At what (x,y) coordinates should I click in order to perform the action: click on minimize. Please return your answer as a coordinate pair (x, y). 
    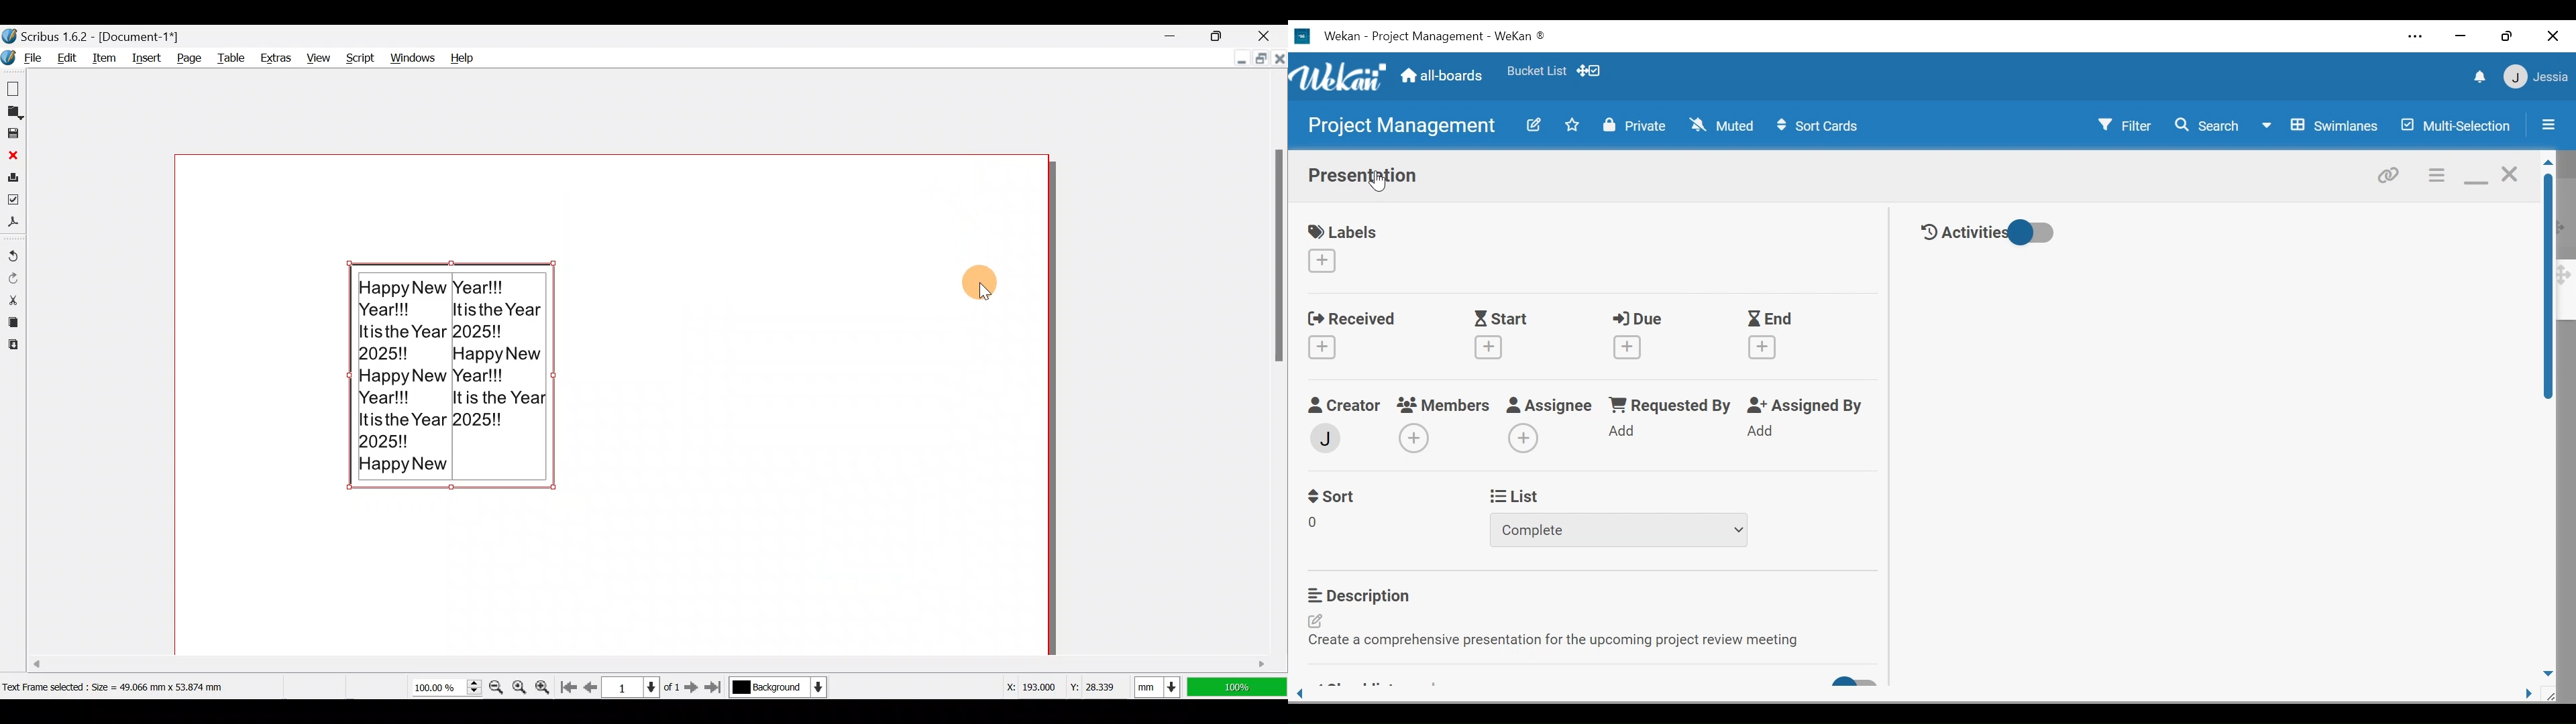
    Looking at the image, I should click on (2475, 176).